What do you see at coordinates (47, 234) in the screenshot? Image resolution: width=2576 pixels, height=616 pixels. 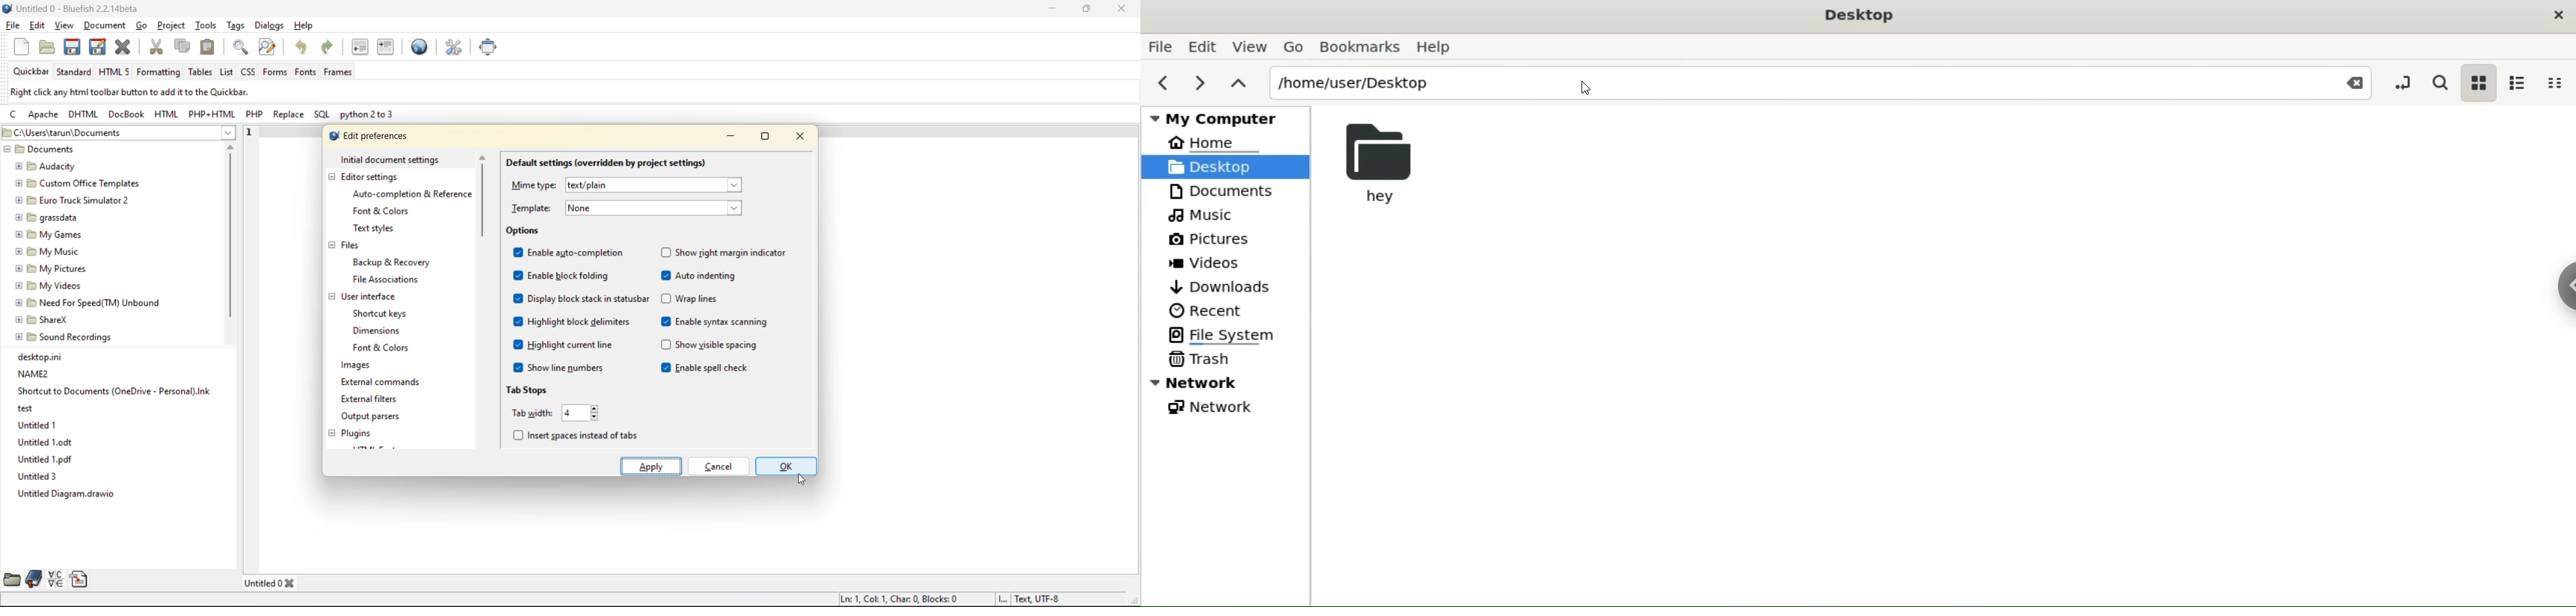 I see `@ [5 My Games` at bounding box center [47, 234].